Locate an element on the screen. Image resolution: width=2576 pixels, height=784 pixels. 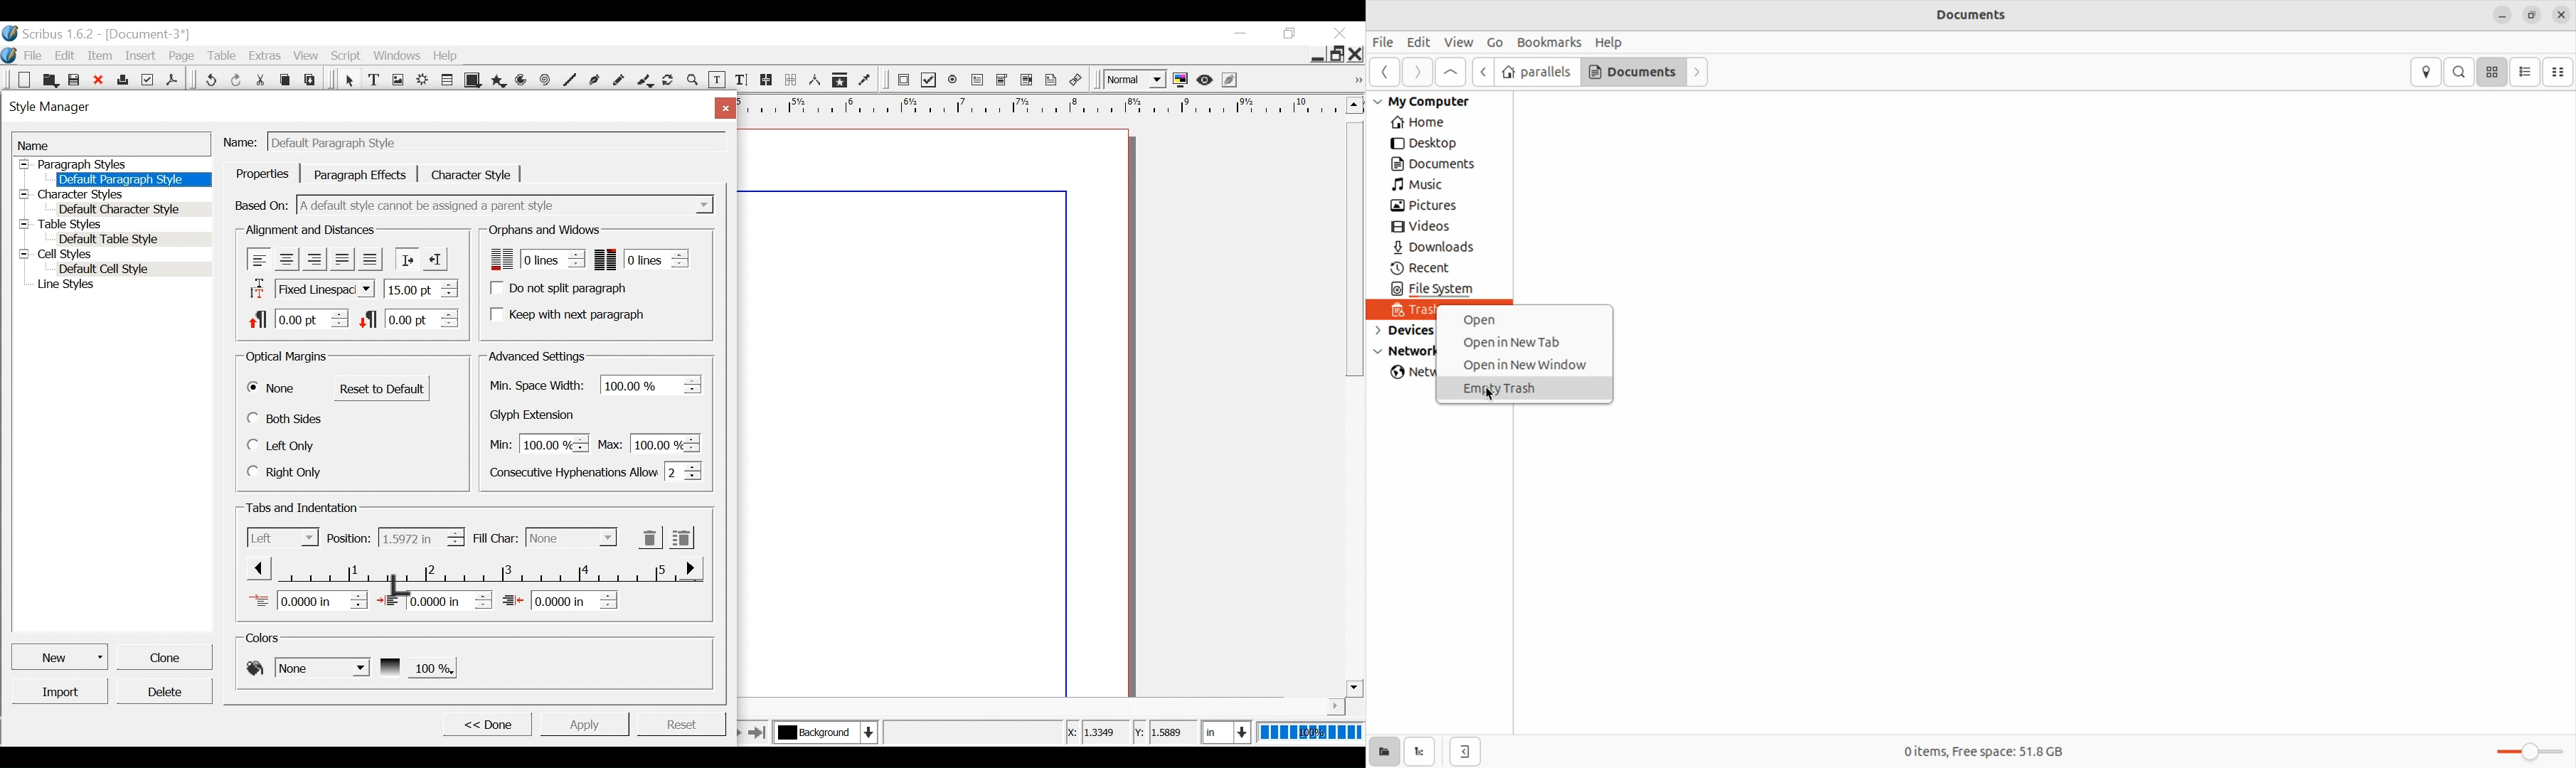
Clone is located at coordinates (163, 656).